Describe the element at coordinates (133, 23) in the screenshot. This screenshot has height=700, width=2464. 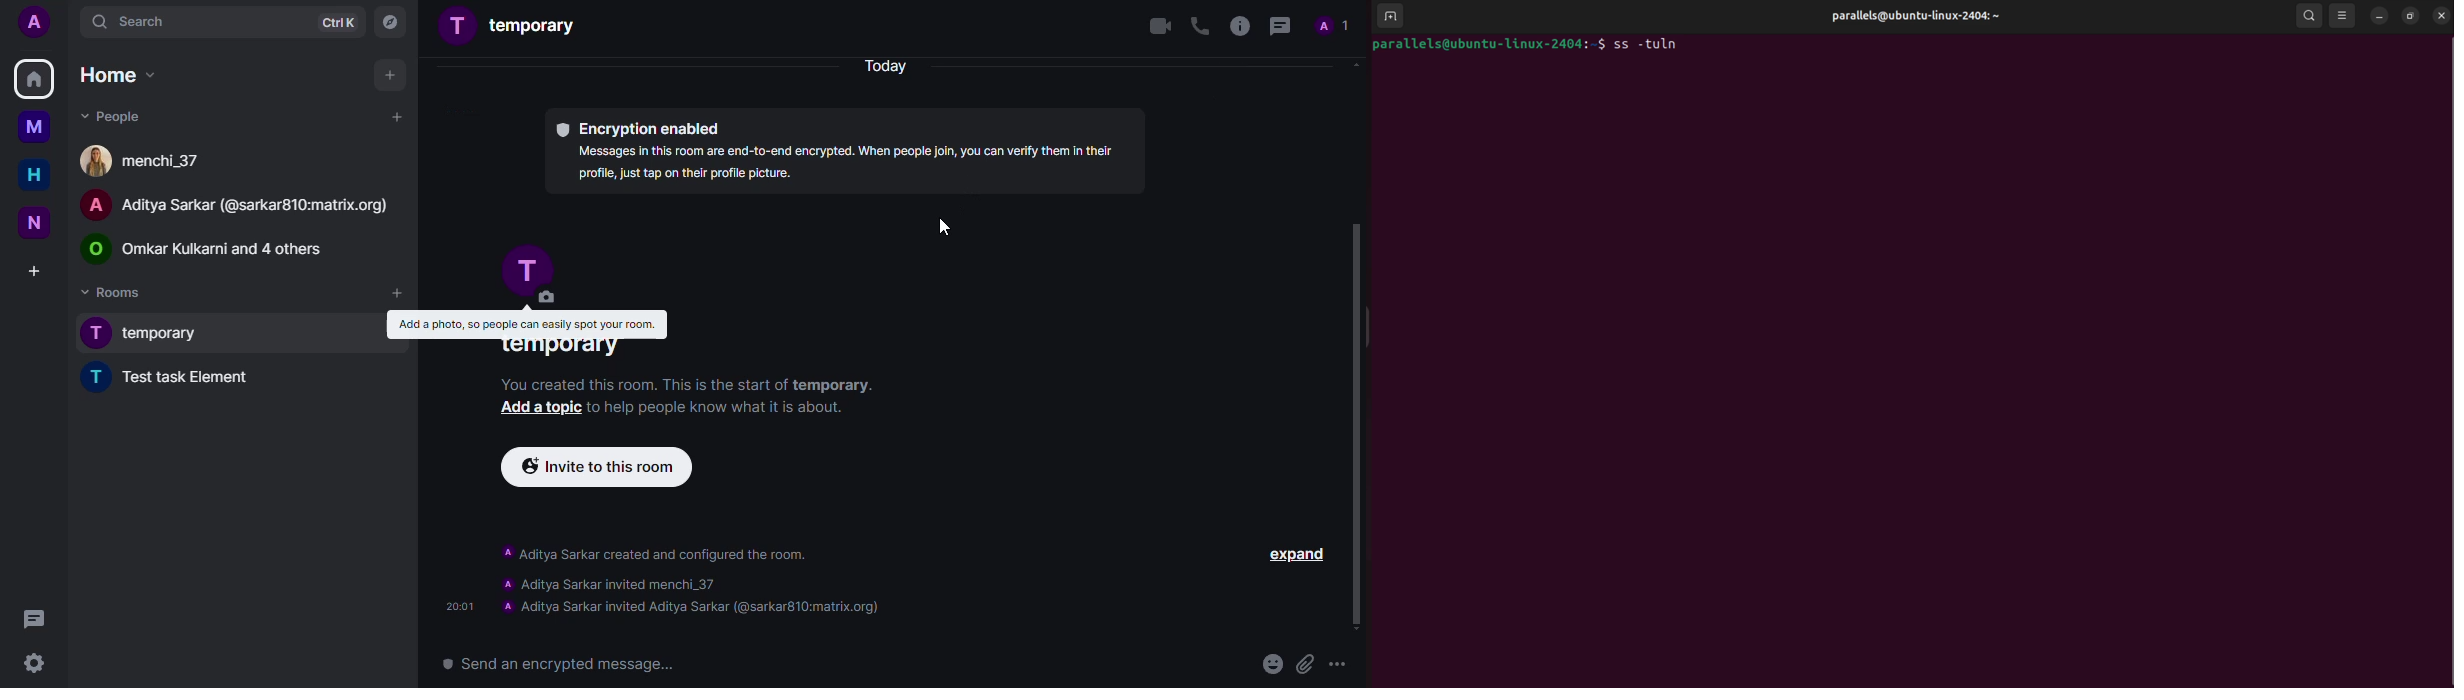
I see `search` at that location.